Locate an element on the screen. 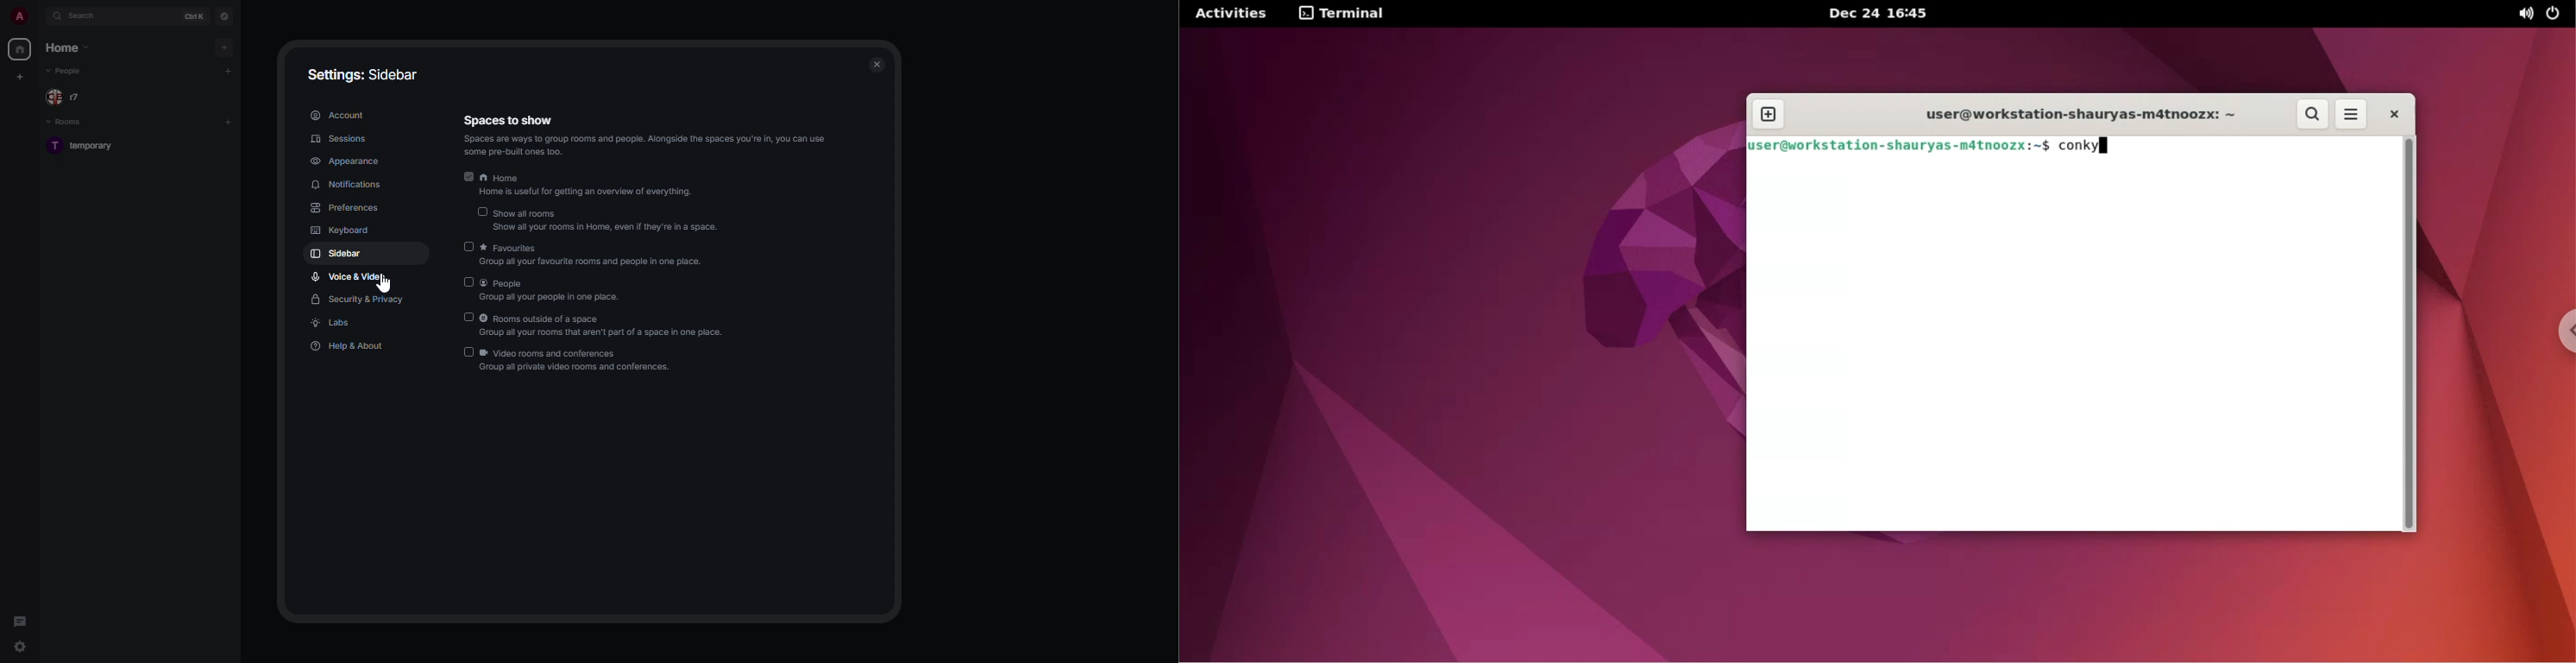 The image size is (2576, 672). close is located at coordinates (876, 62).